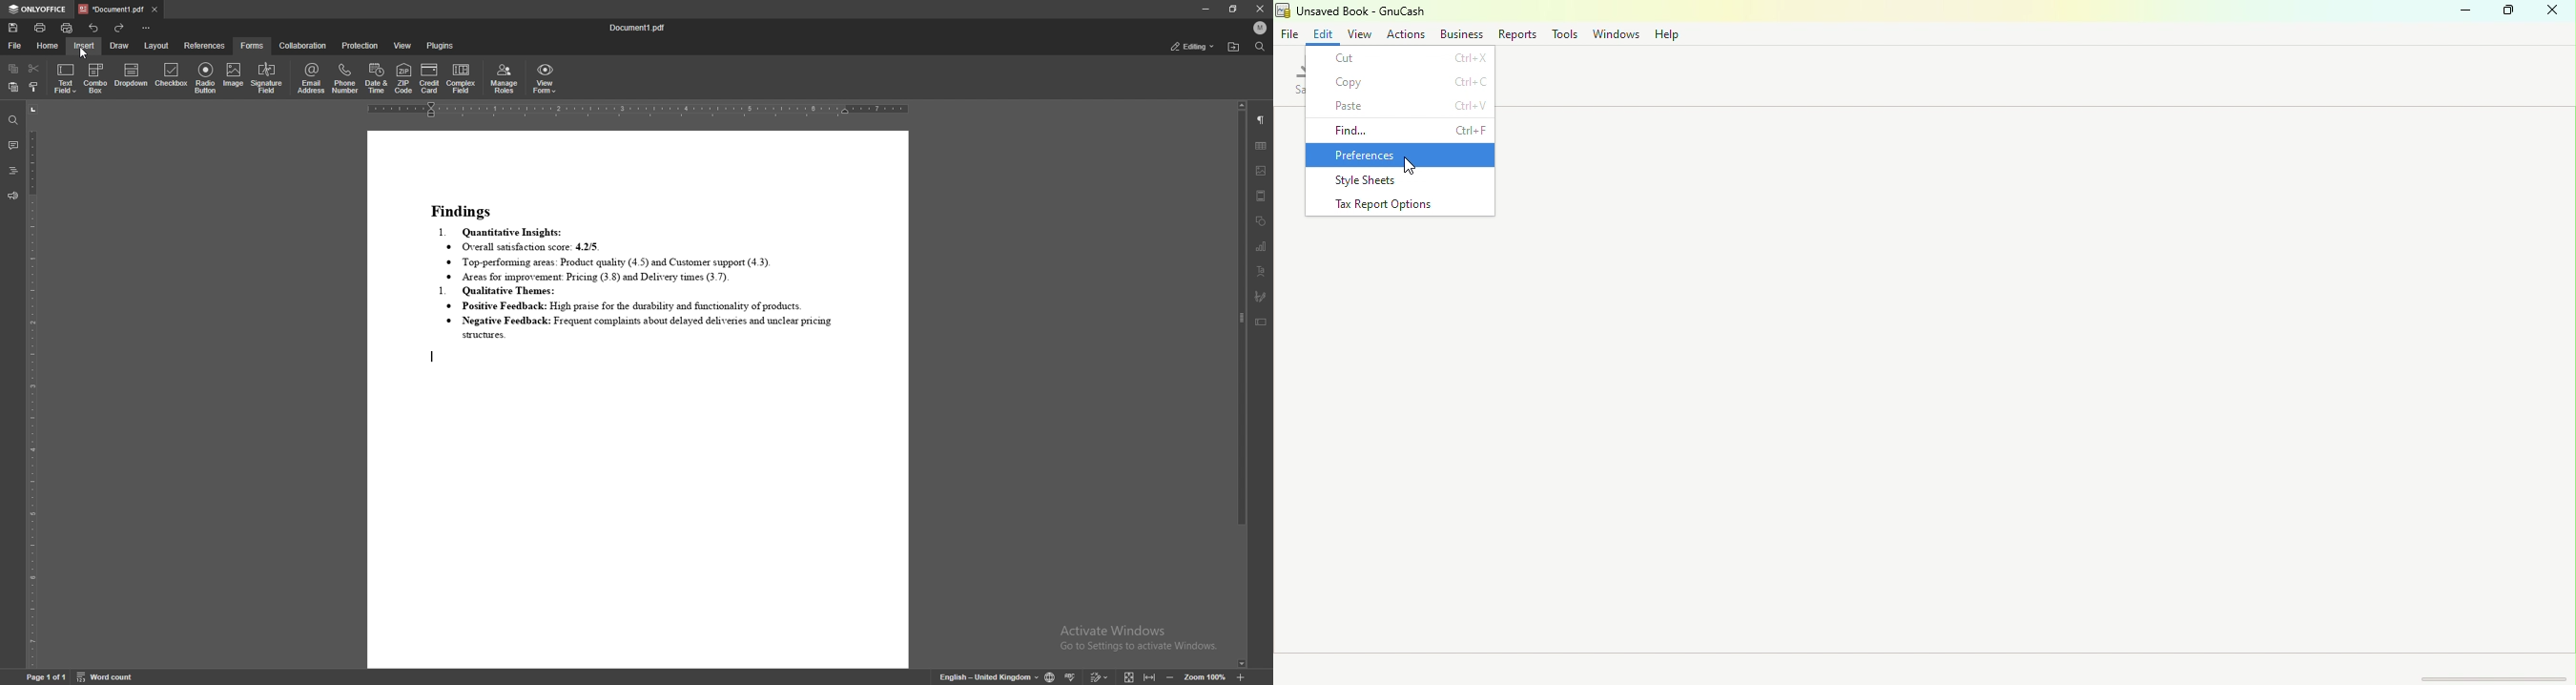 The height and width of the screenshot is (700, 2576). What do you see at coordinates (2556, 13) in the screenshot?
I see `Close` at bounding box center [2556, 13].